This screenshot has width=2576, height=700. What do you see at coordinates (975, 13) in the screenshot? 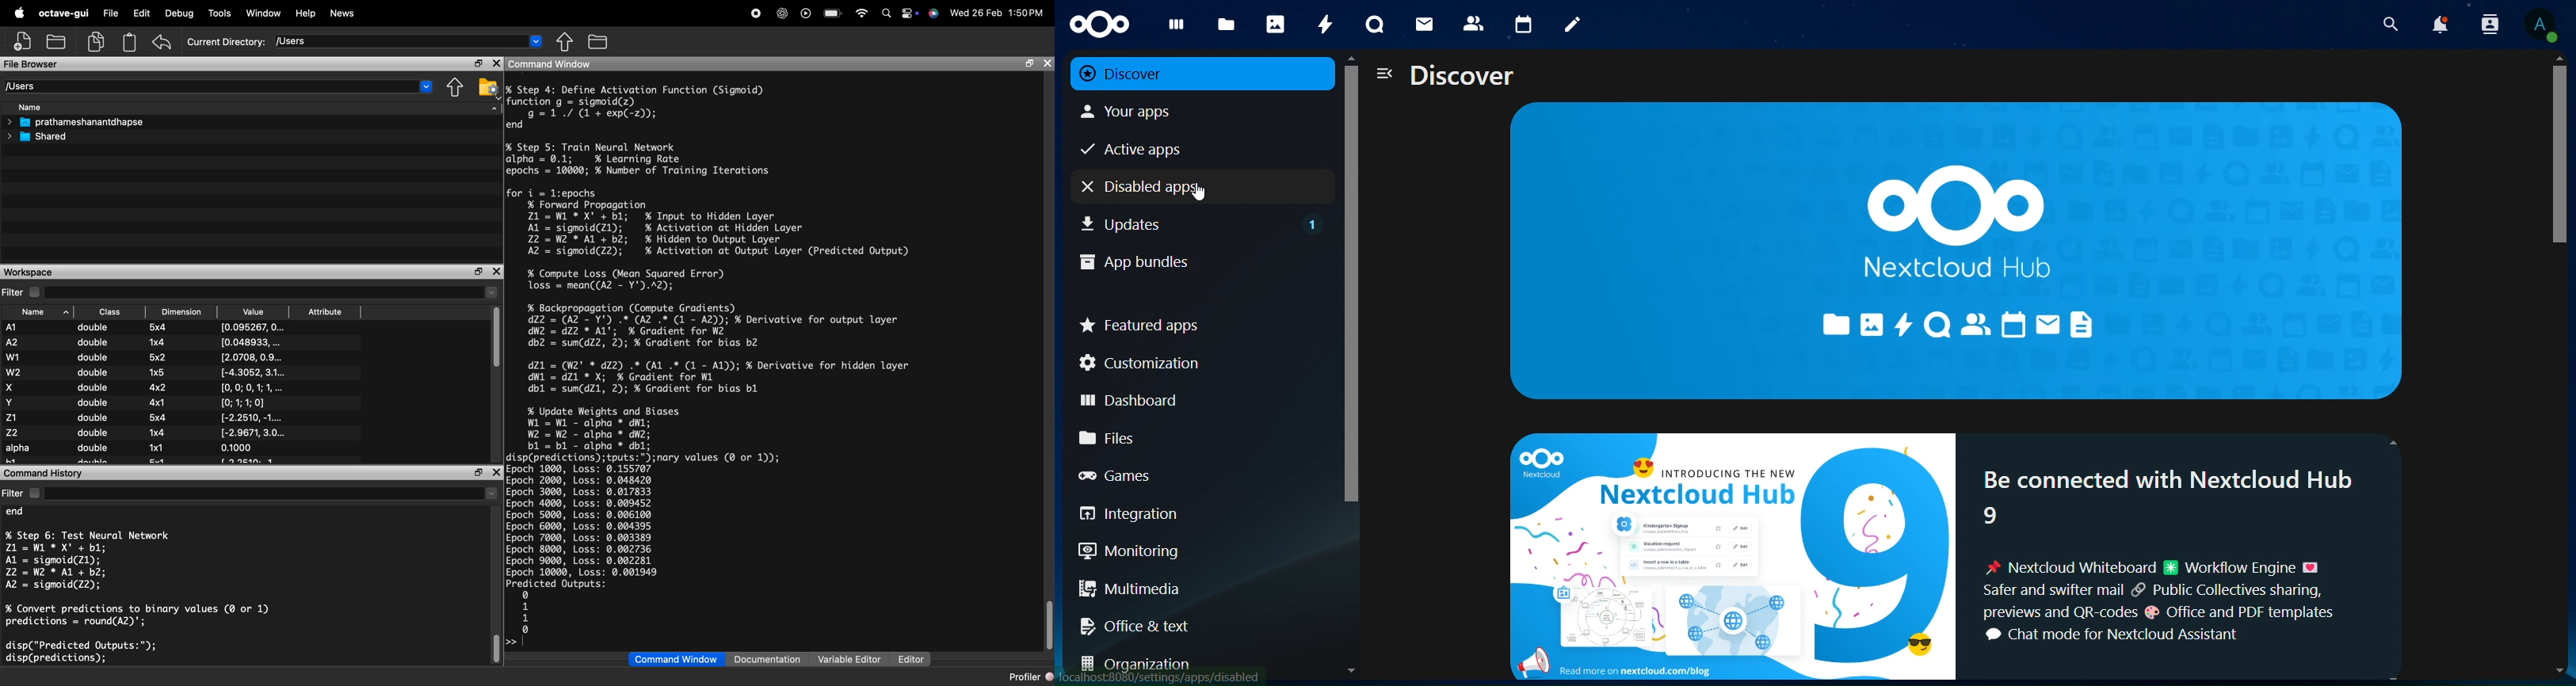
I see `Wed 26 Feb` at bounding box center [975, 13].